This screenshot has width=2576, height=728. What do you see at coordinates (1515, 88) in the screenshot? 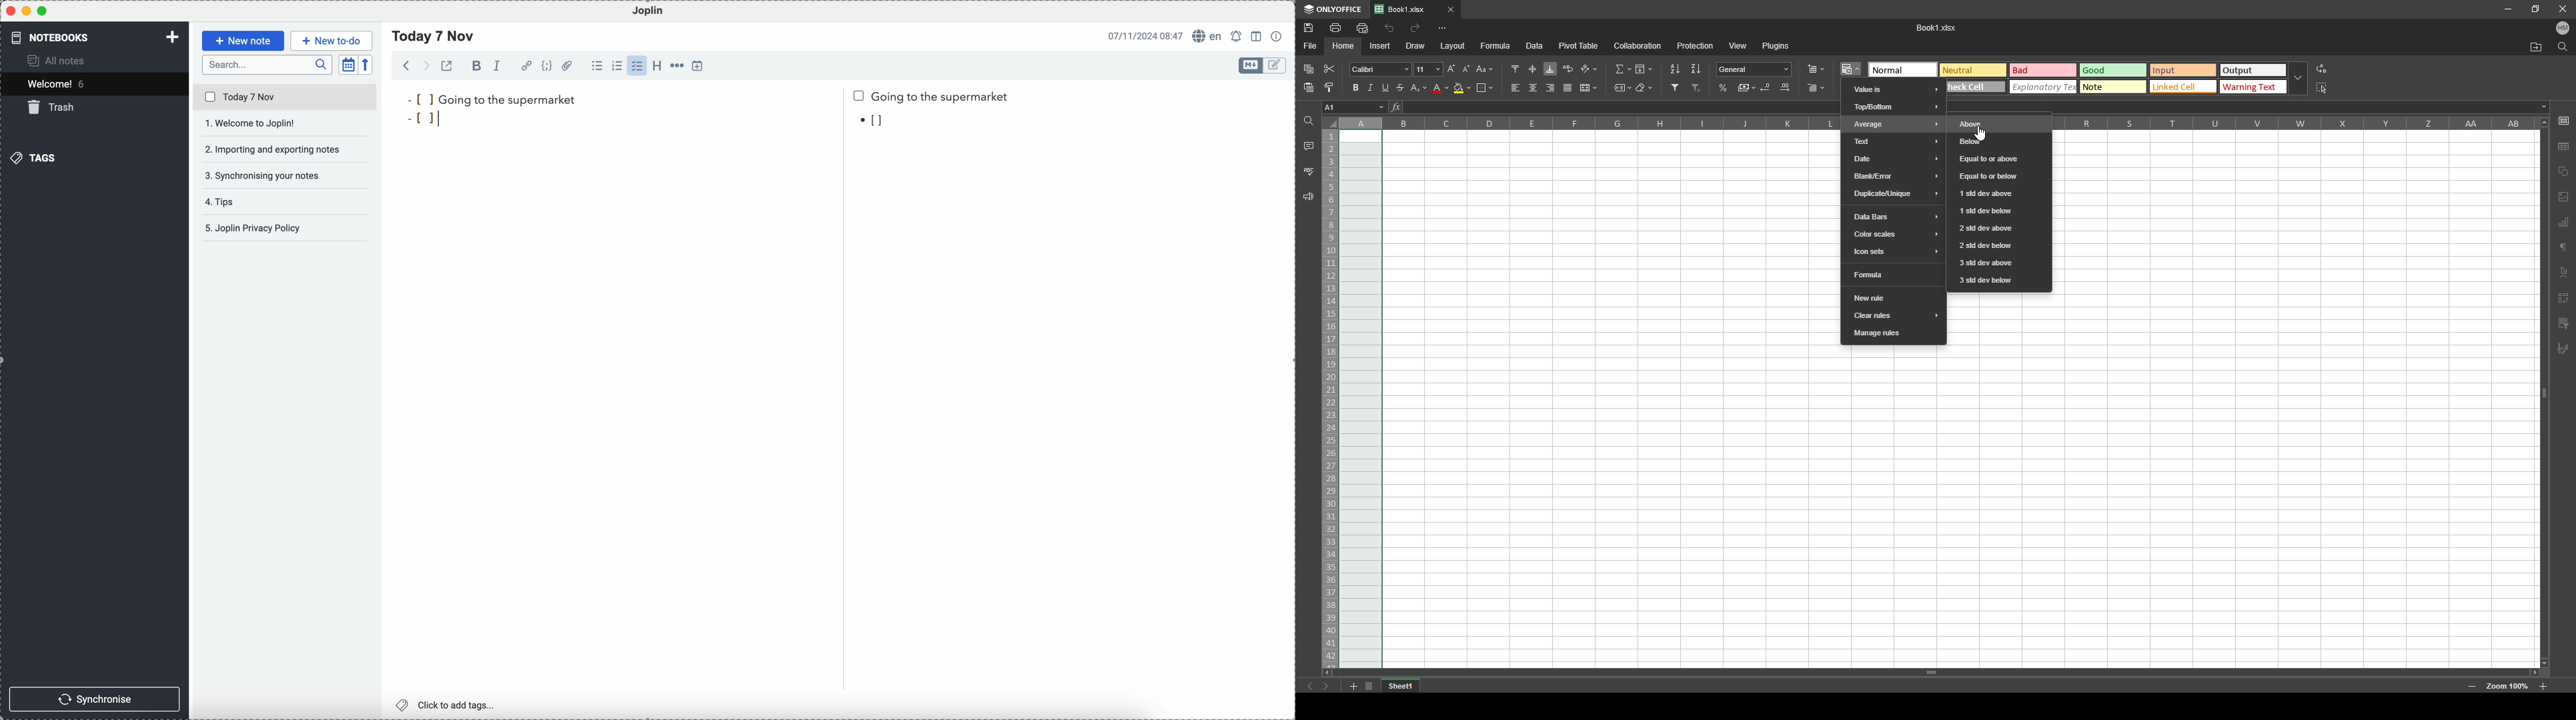
I see `align left` at bounding box center [1515, 88].